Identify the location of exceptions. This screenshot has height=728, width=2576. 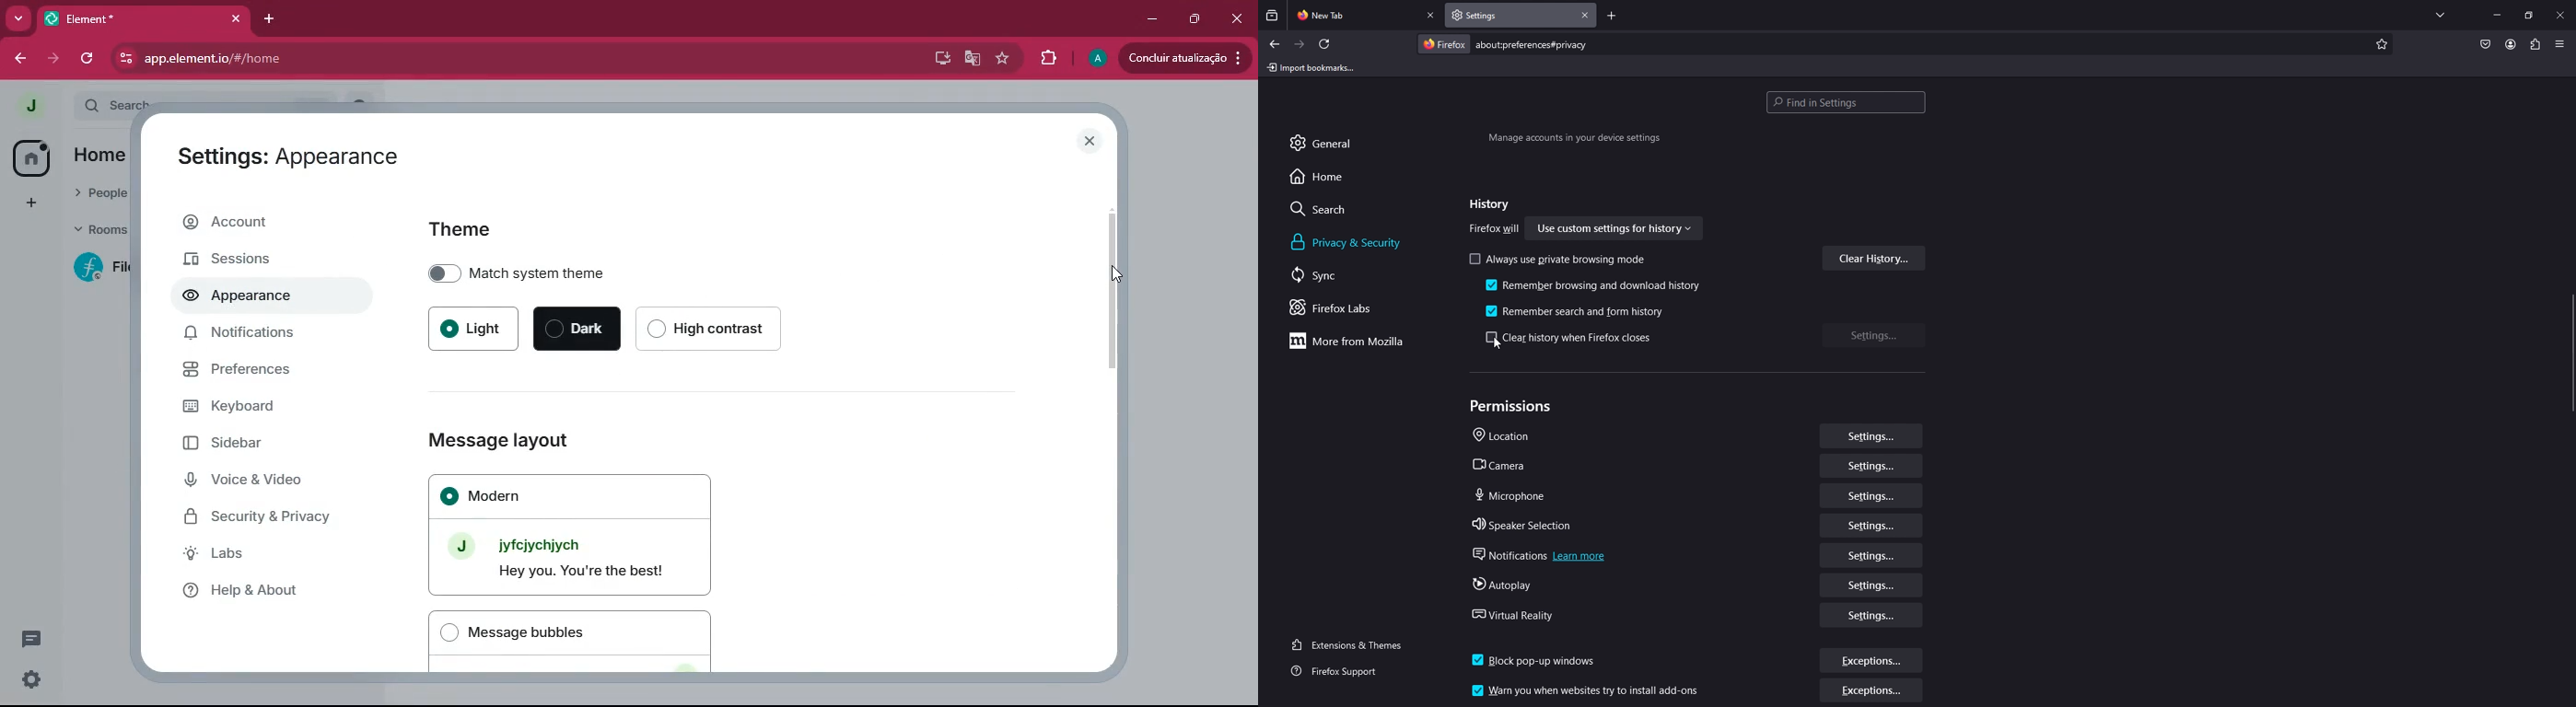
(1872, 661).